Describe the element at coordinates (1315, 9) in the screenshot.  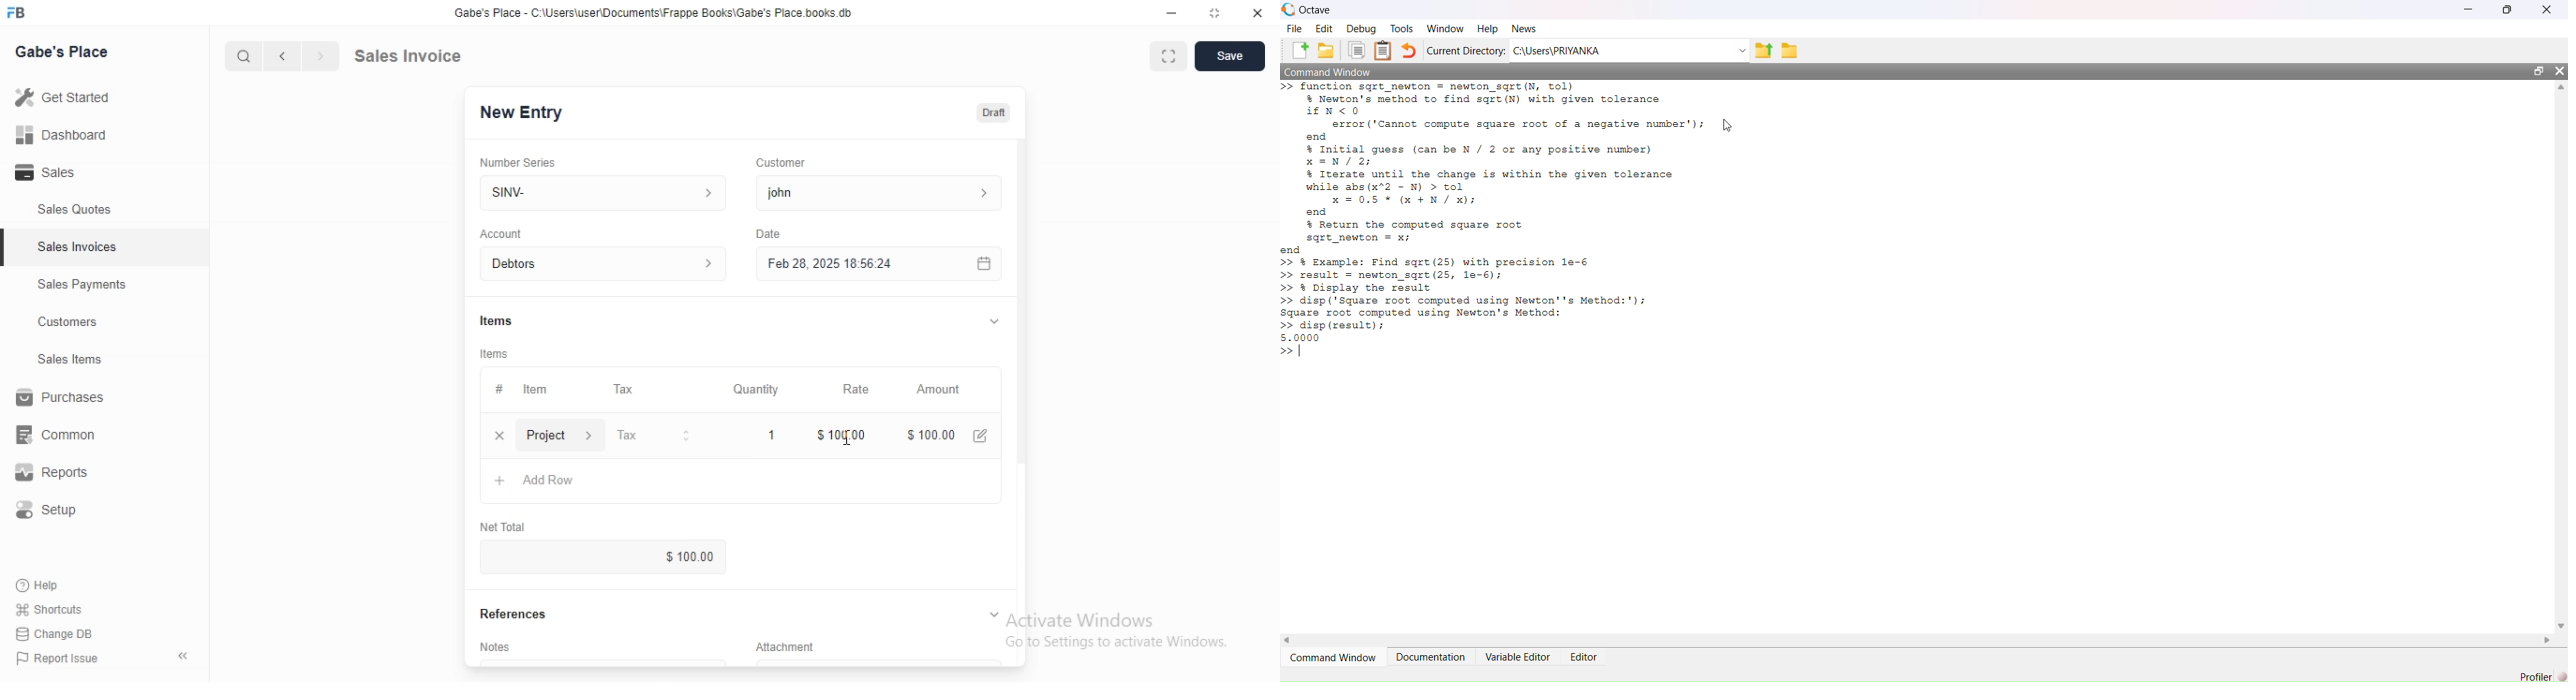
I see `Octave` at that location.